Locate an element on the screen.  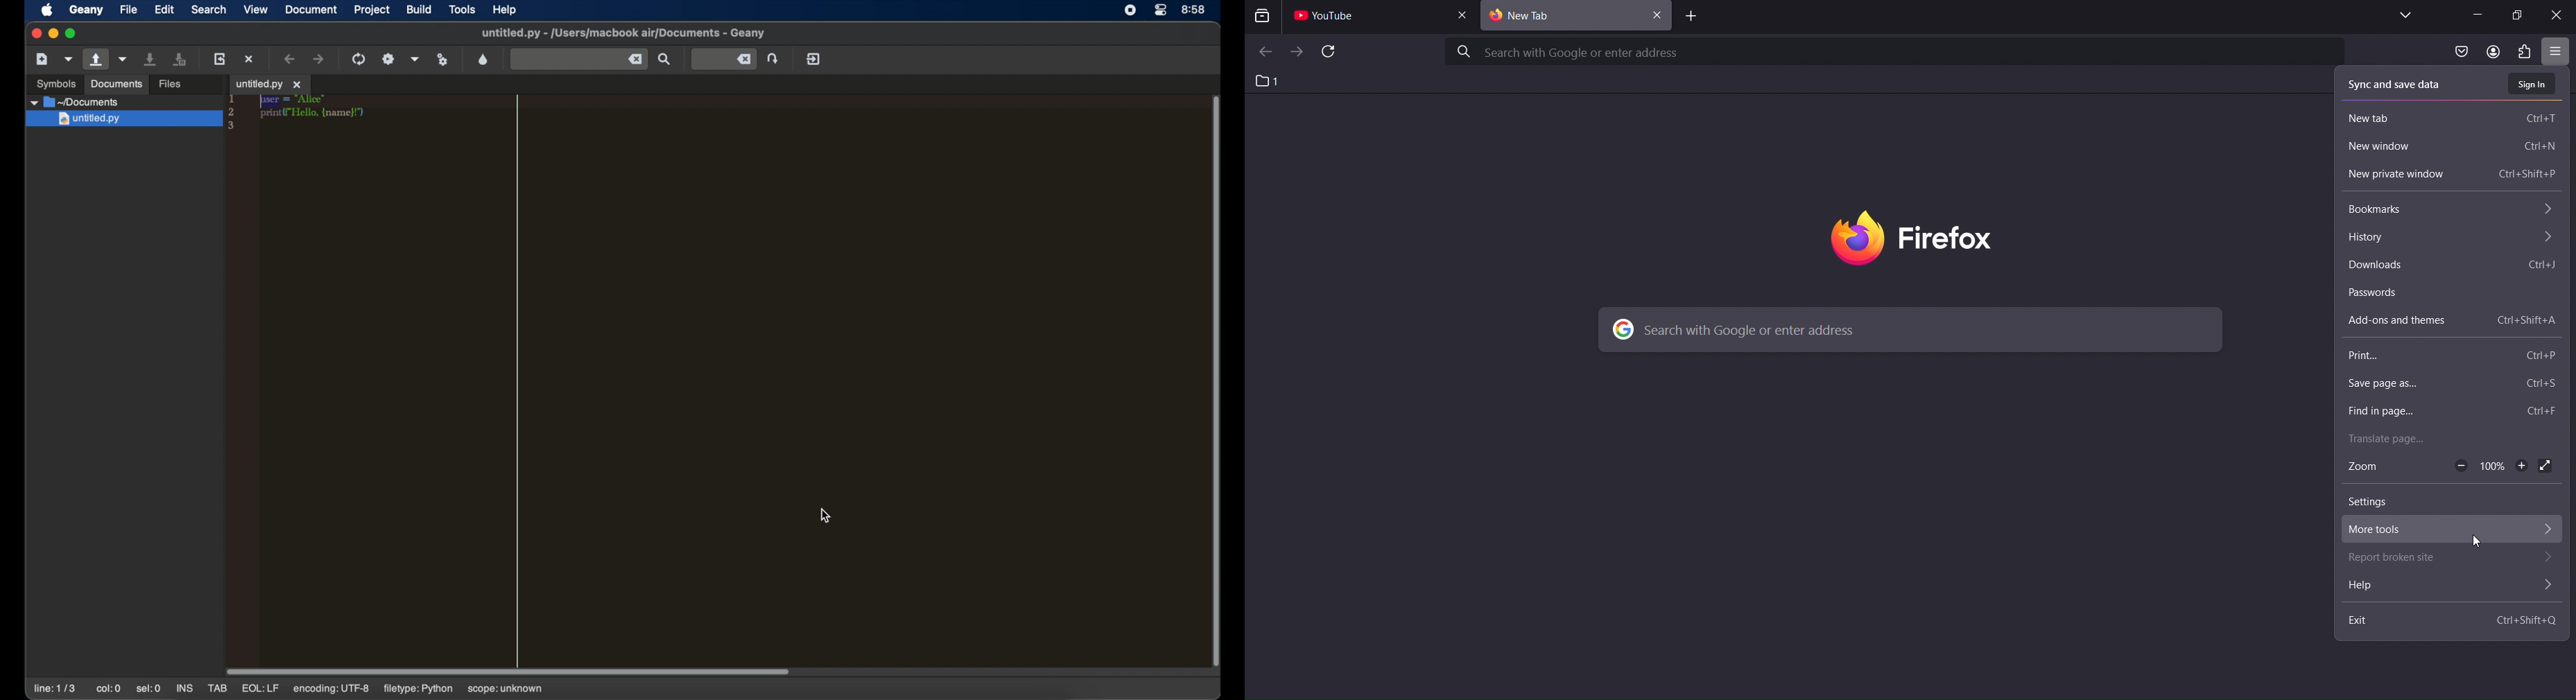
help is located at coordinates (2394, 588).